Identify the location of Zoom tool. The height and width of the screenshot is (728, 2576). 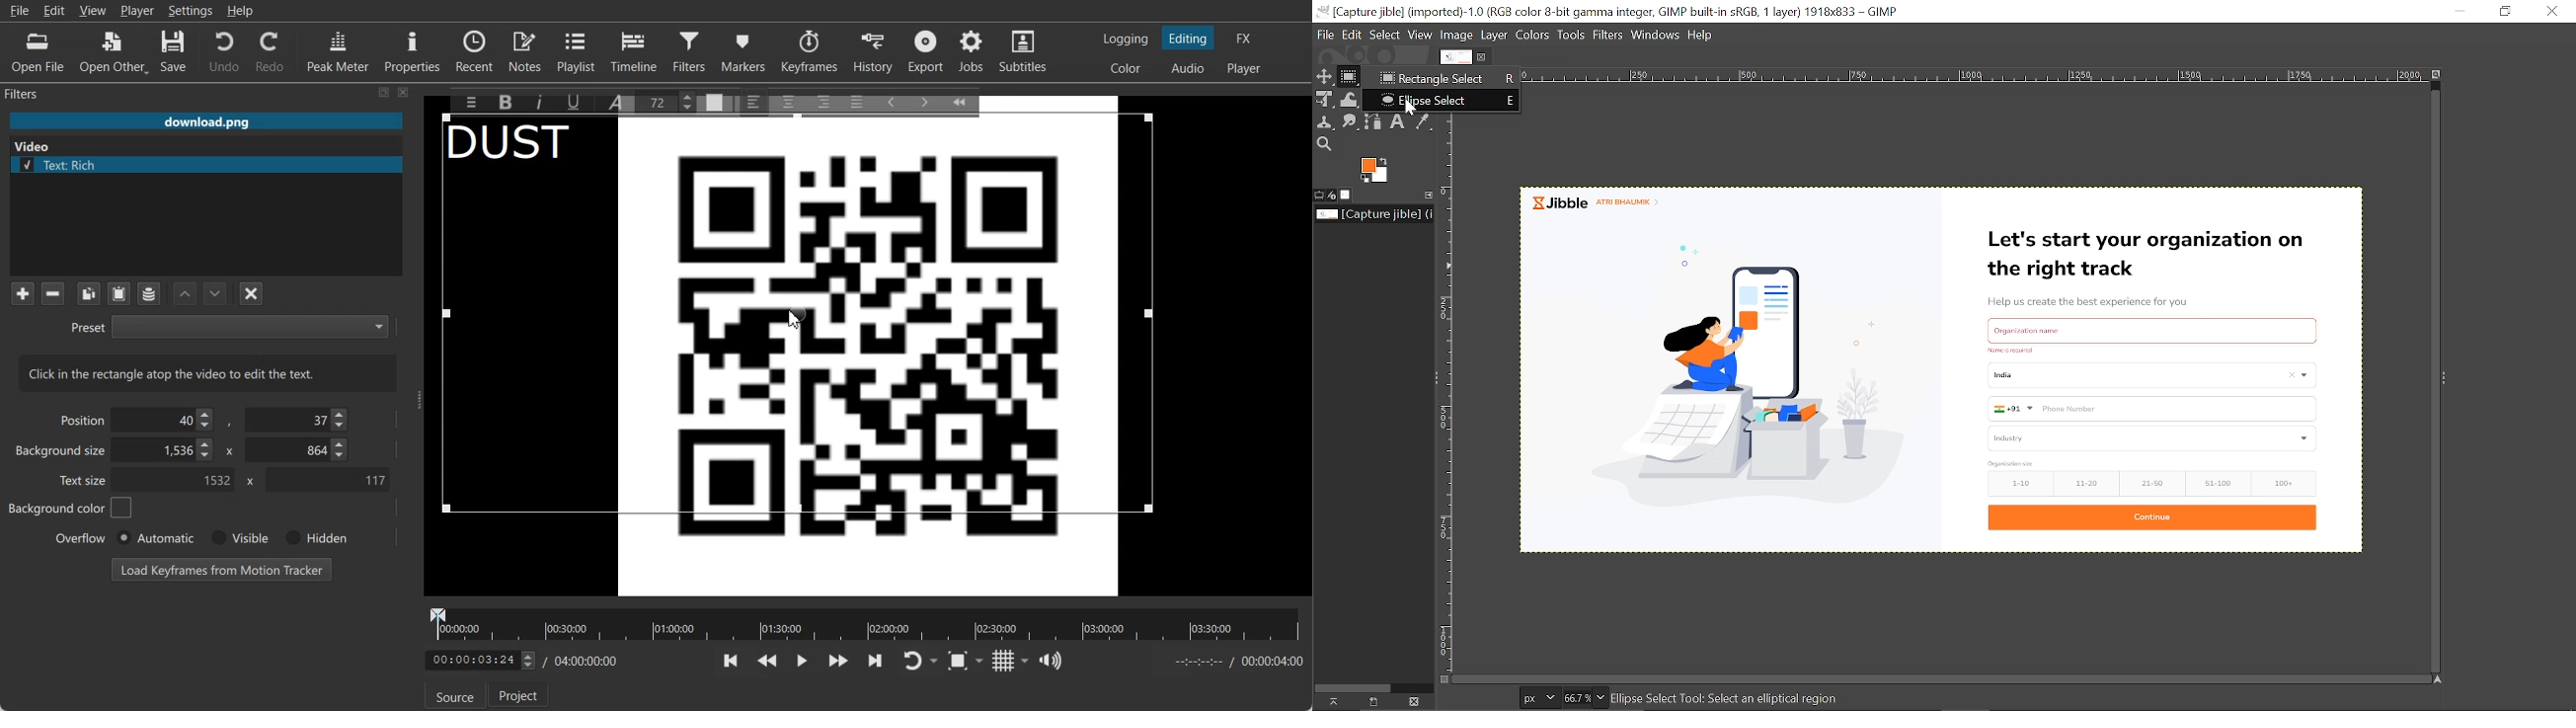
(1323, 143).